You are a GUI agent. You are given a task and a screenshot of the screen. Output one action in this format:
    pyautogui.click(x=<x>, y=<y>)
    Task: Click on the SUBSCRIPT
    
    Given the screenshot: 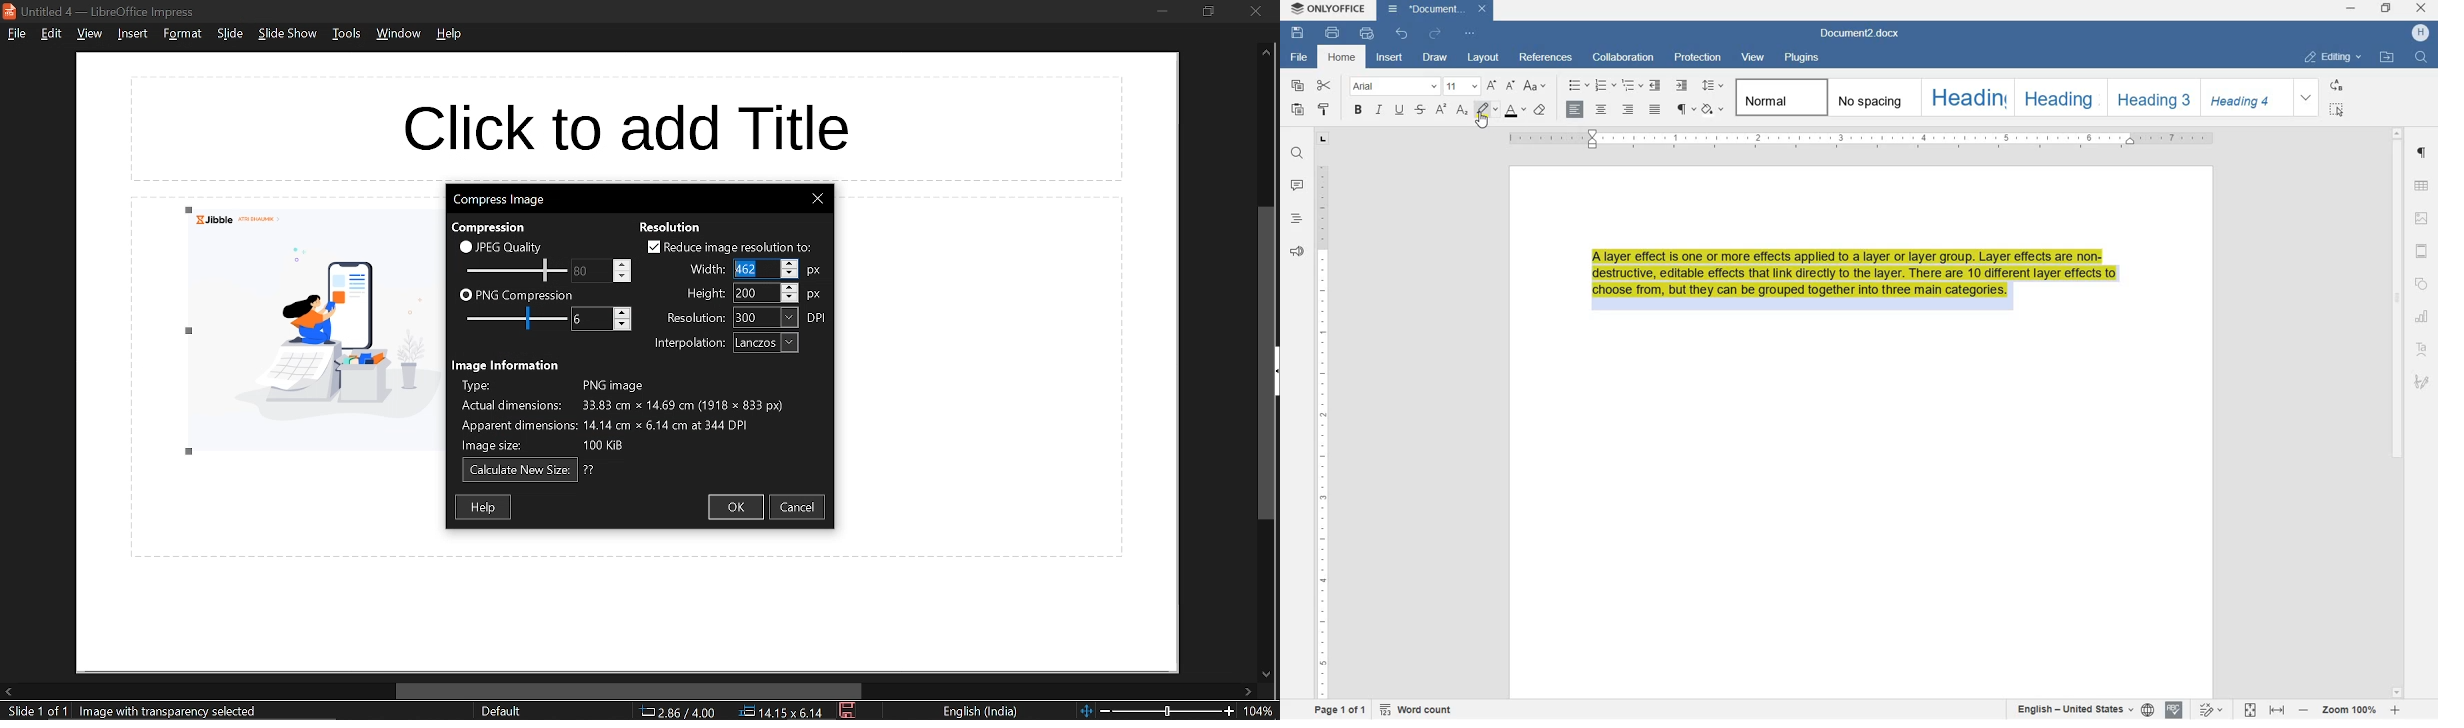 What is the action you would take?
    pyautogui.click(x=1462, y=110)
    